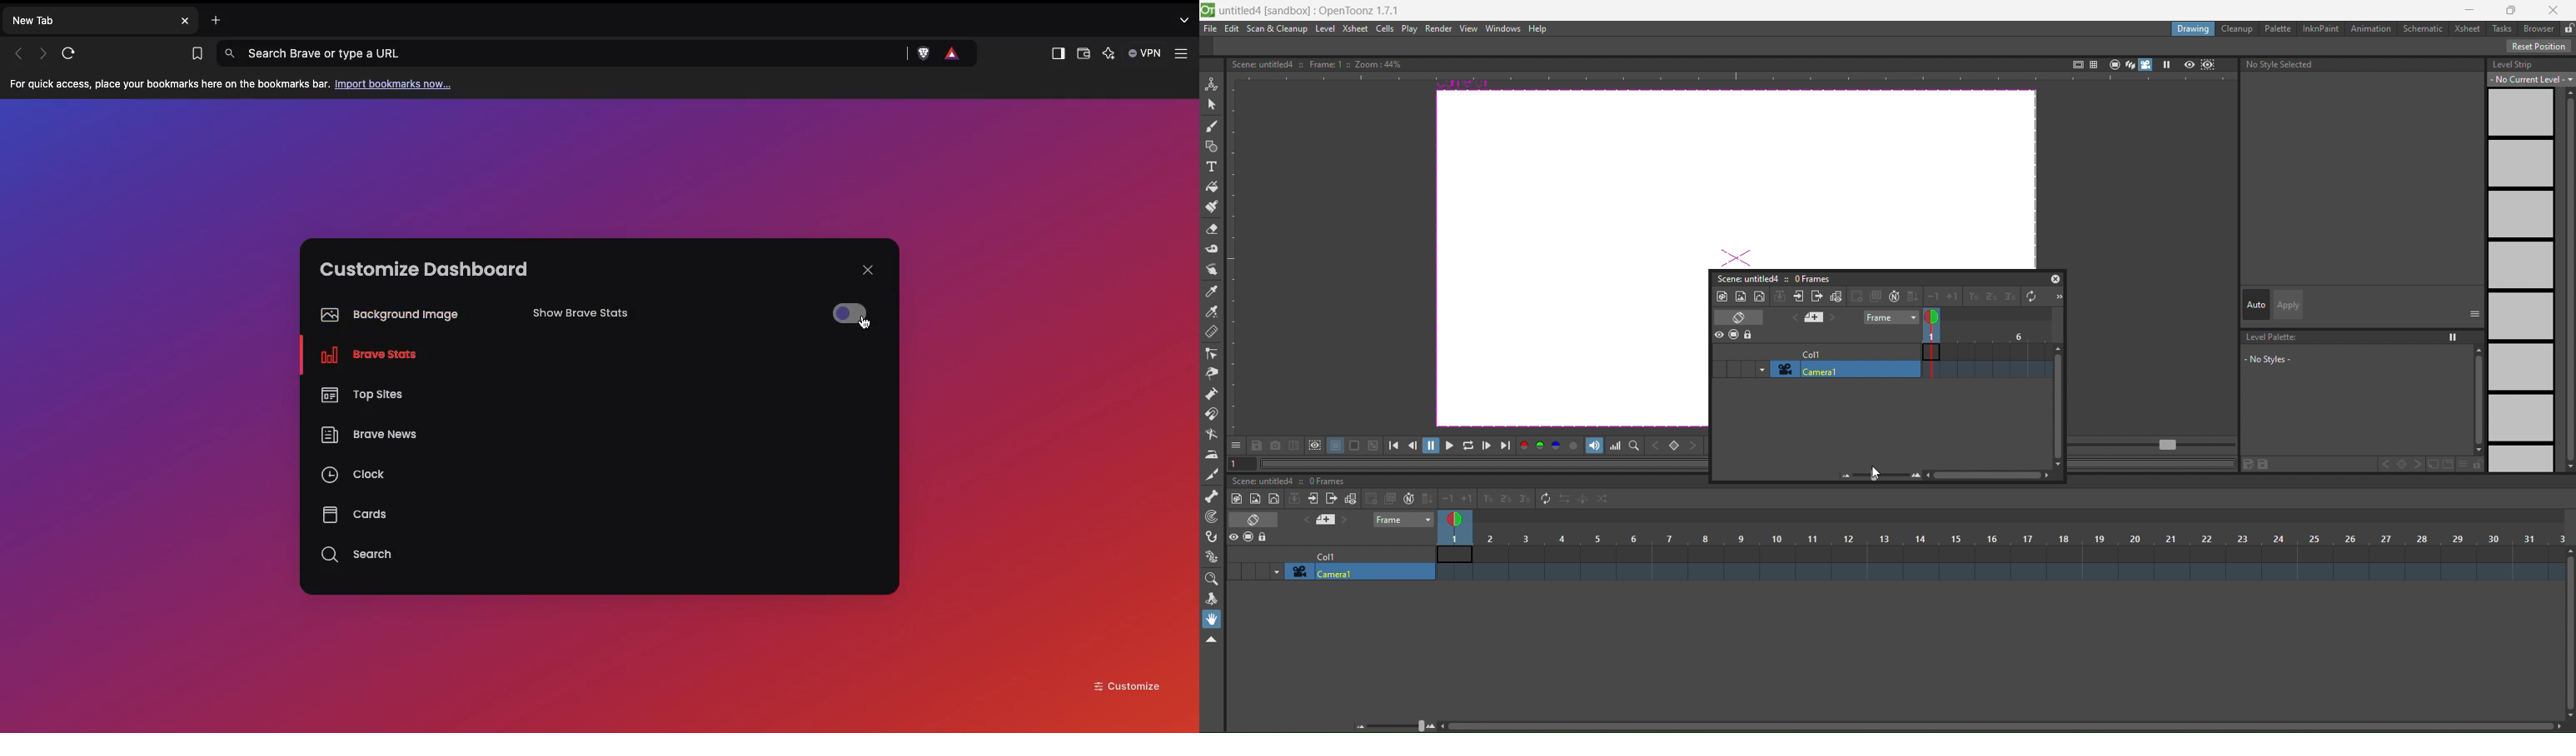 This screenshot has height=756, width=2576. Describe the element at coordinates (1817, 296) in the screenshot. I see `close subsheet` at that location.